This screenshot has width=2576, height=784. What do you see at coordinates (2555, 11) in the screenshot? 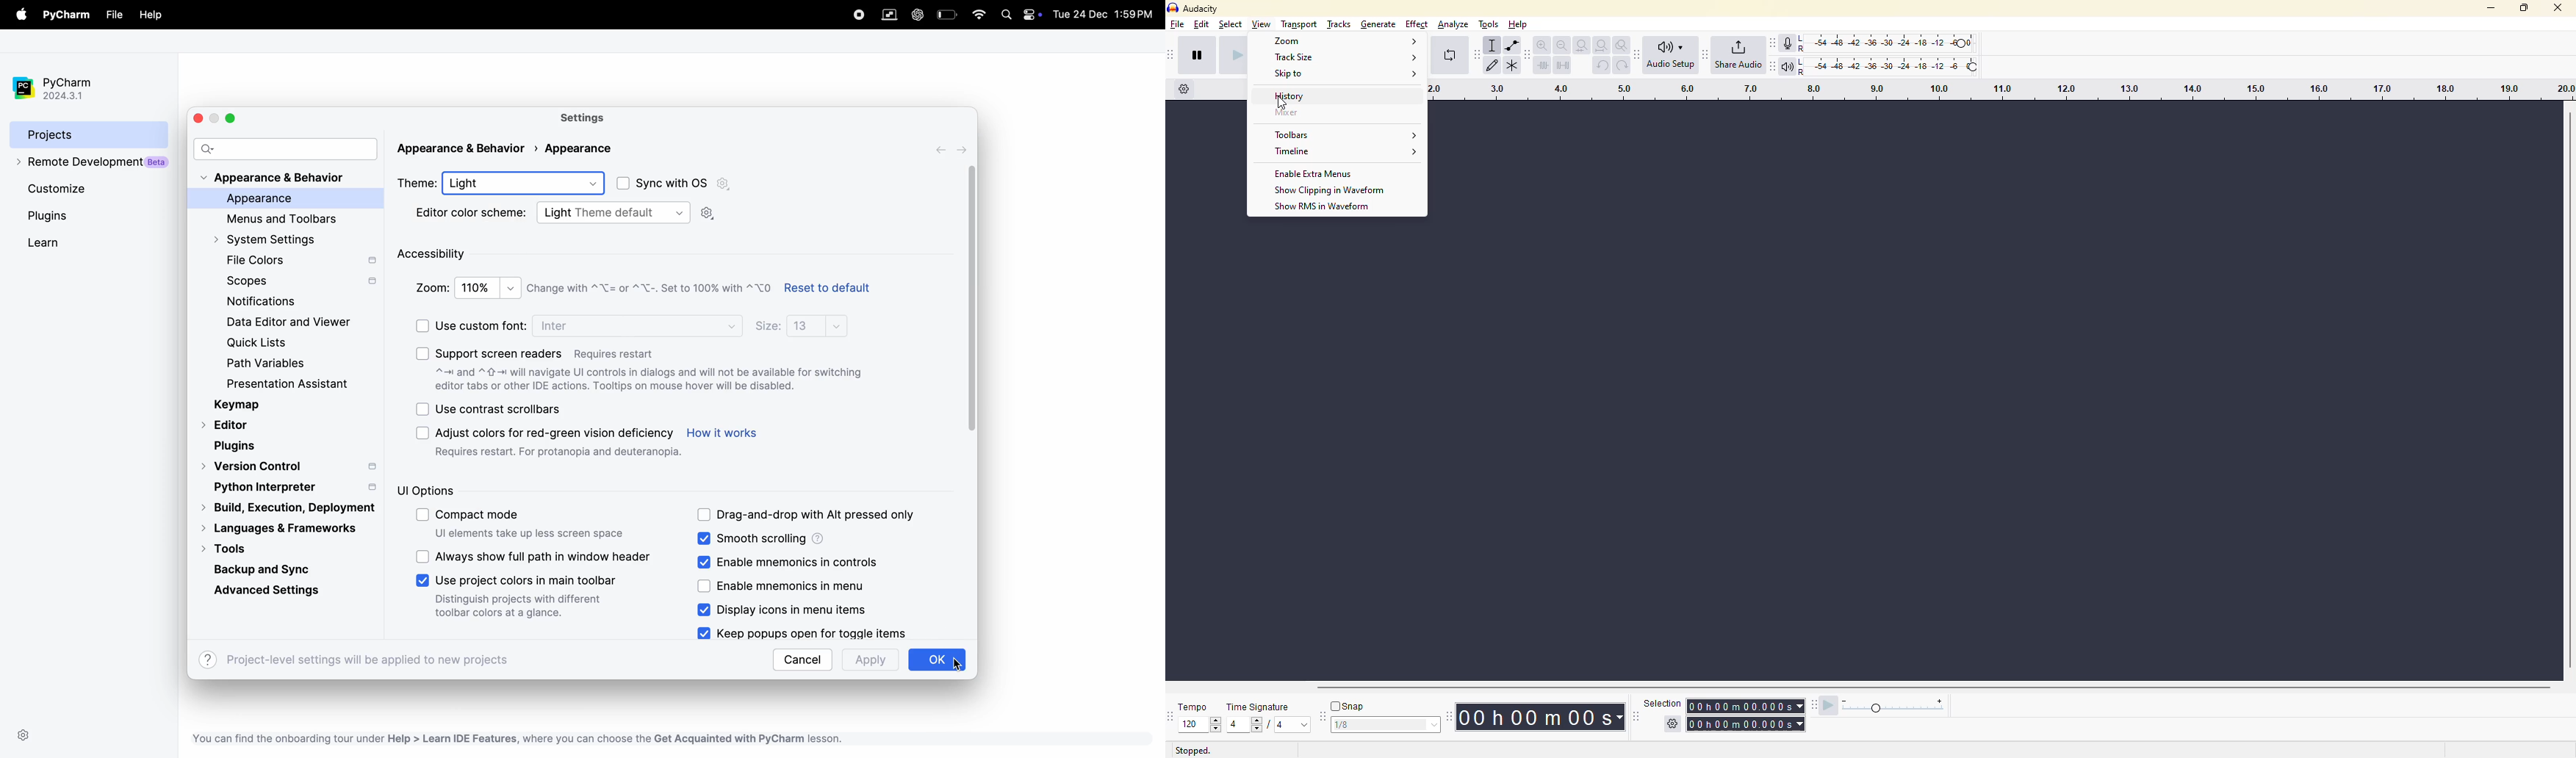
I see `close` at bounding box center [2555, 11].